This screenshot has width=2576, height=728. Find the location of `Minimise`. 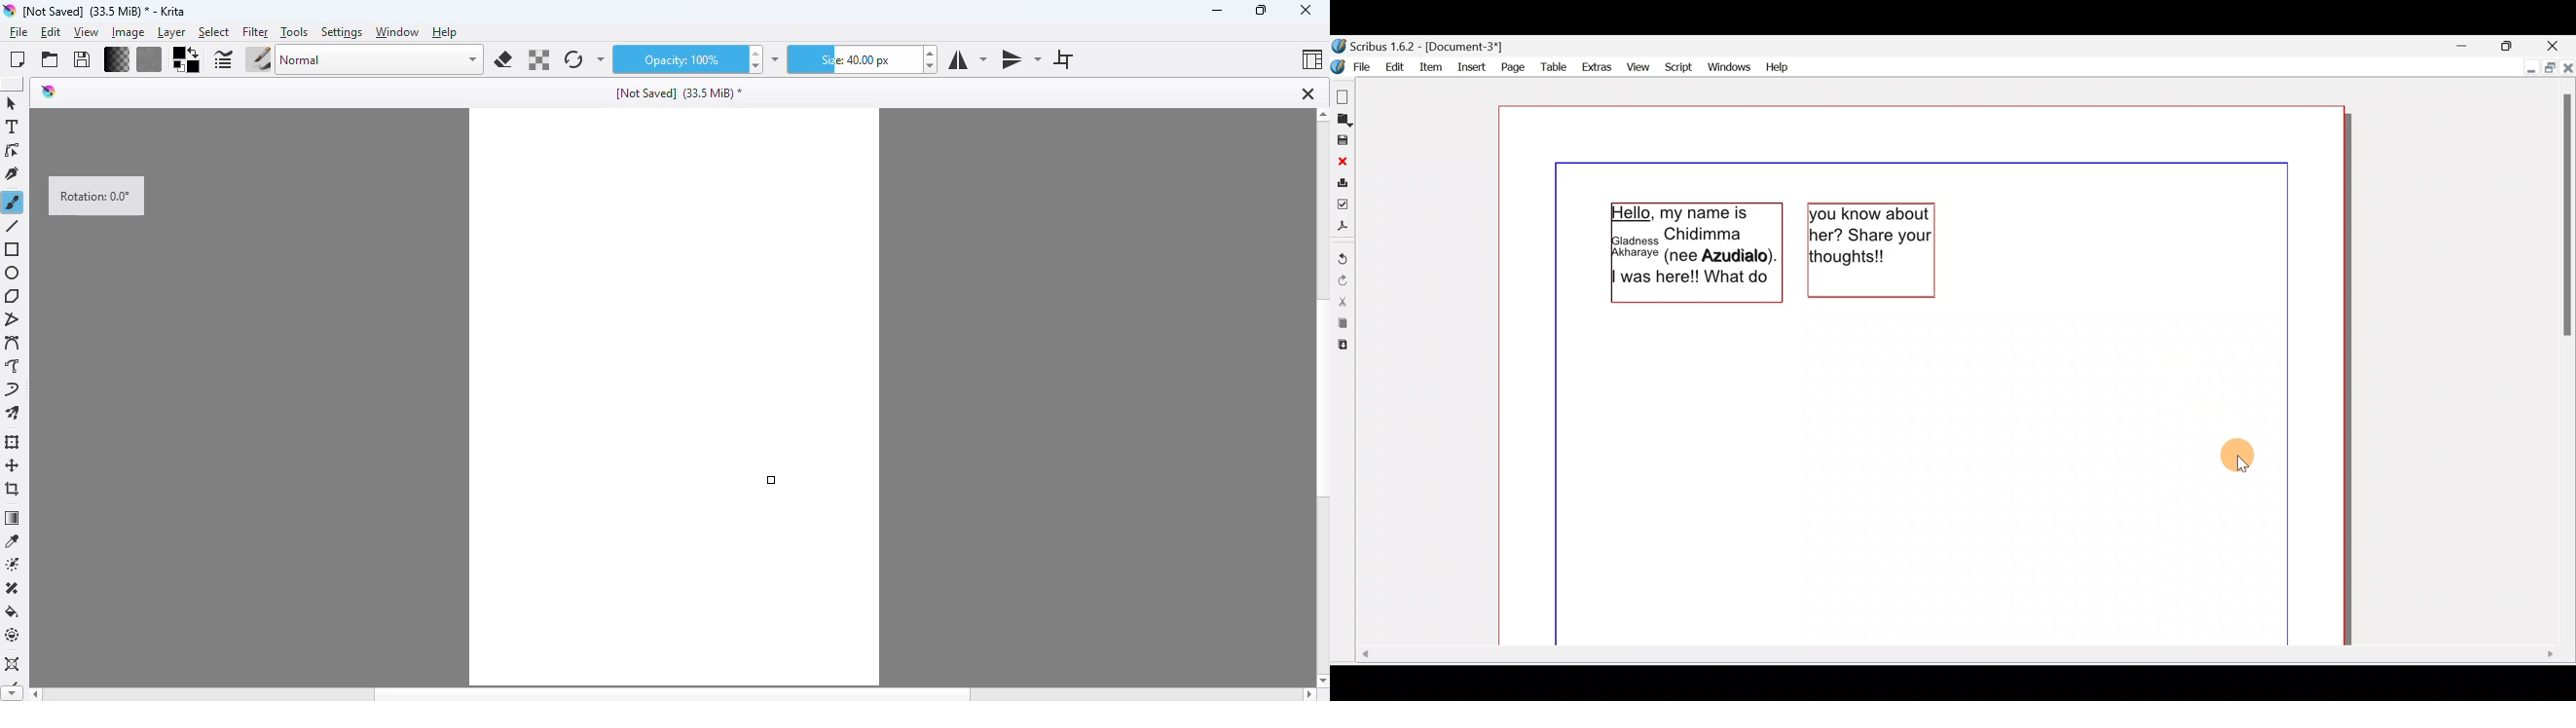

Minimise is located at coordinates (2528, 65).